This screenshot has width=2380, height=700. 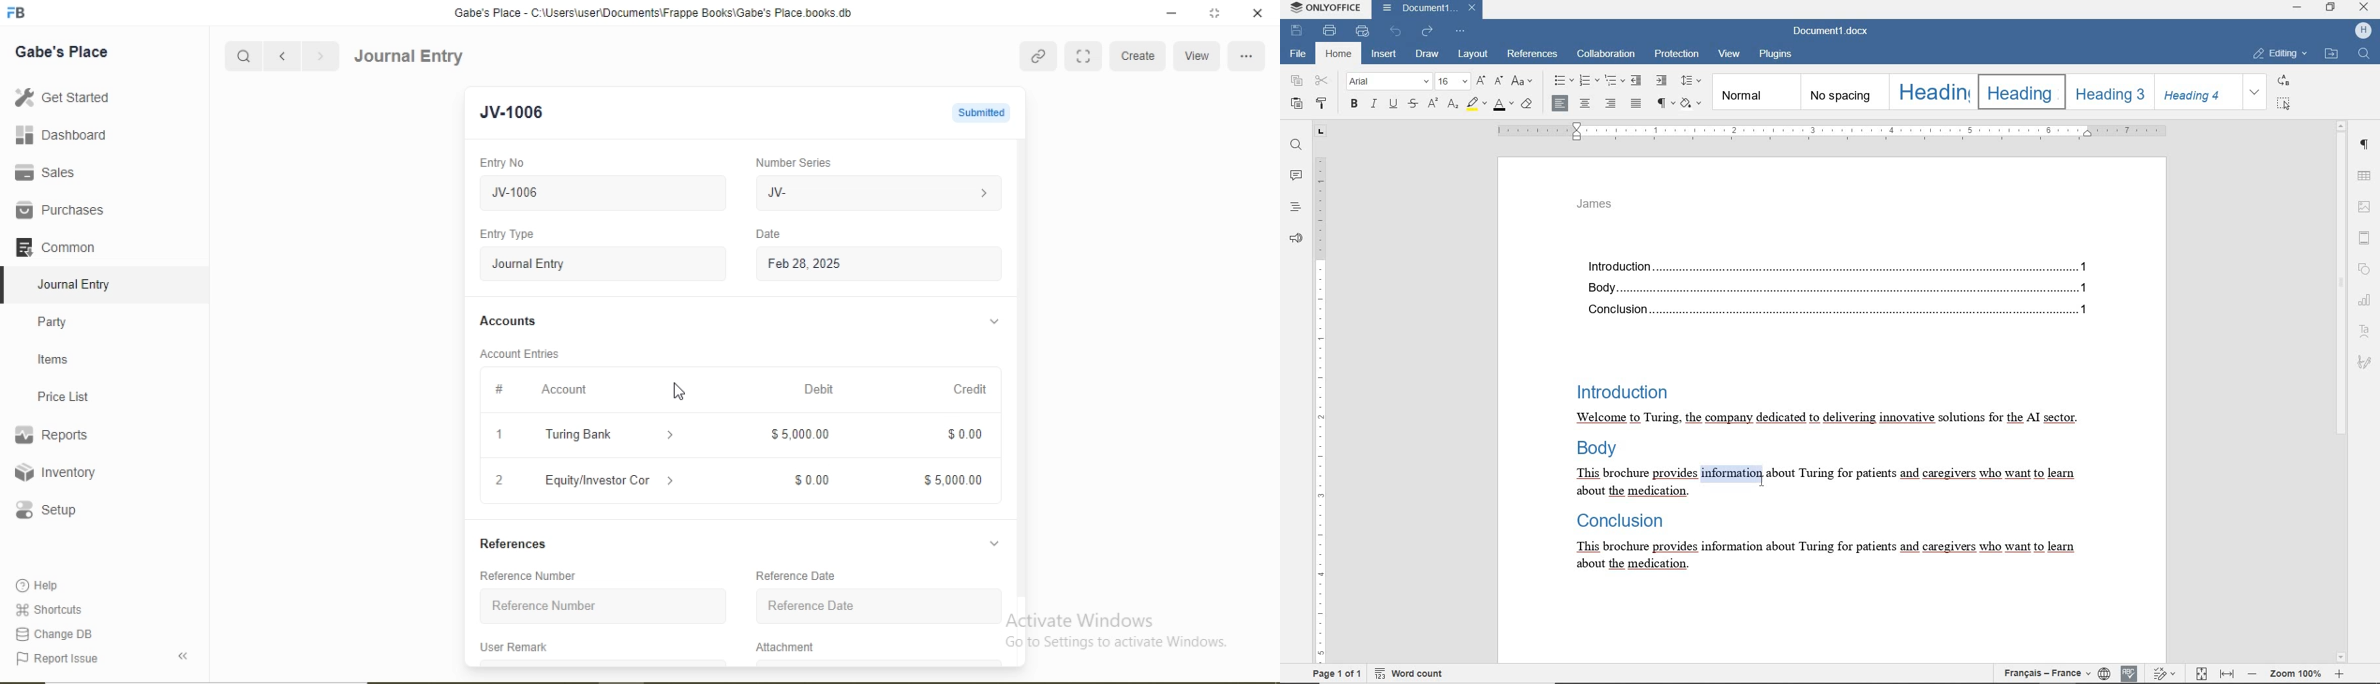 What do you see at coordinates (677, 393) in the screenshot?
I see `Cursor` at bounding box center [677, 393].